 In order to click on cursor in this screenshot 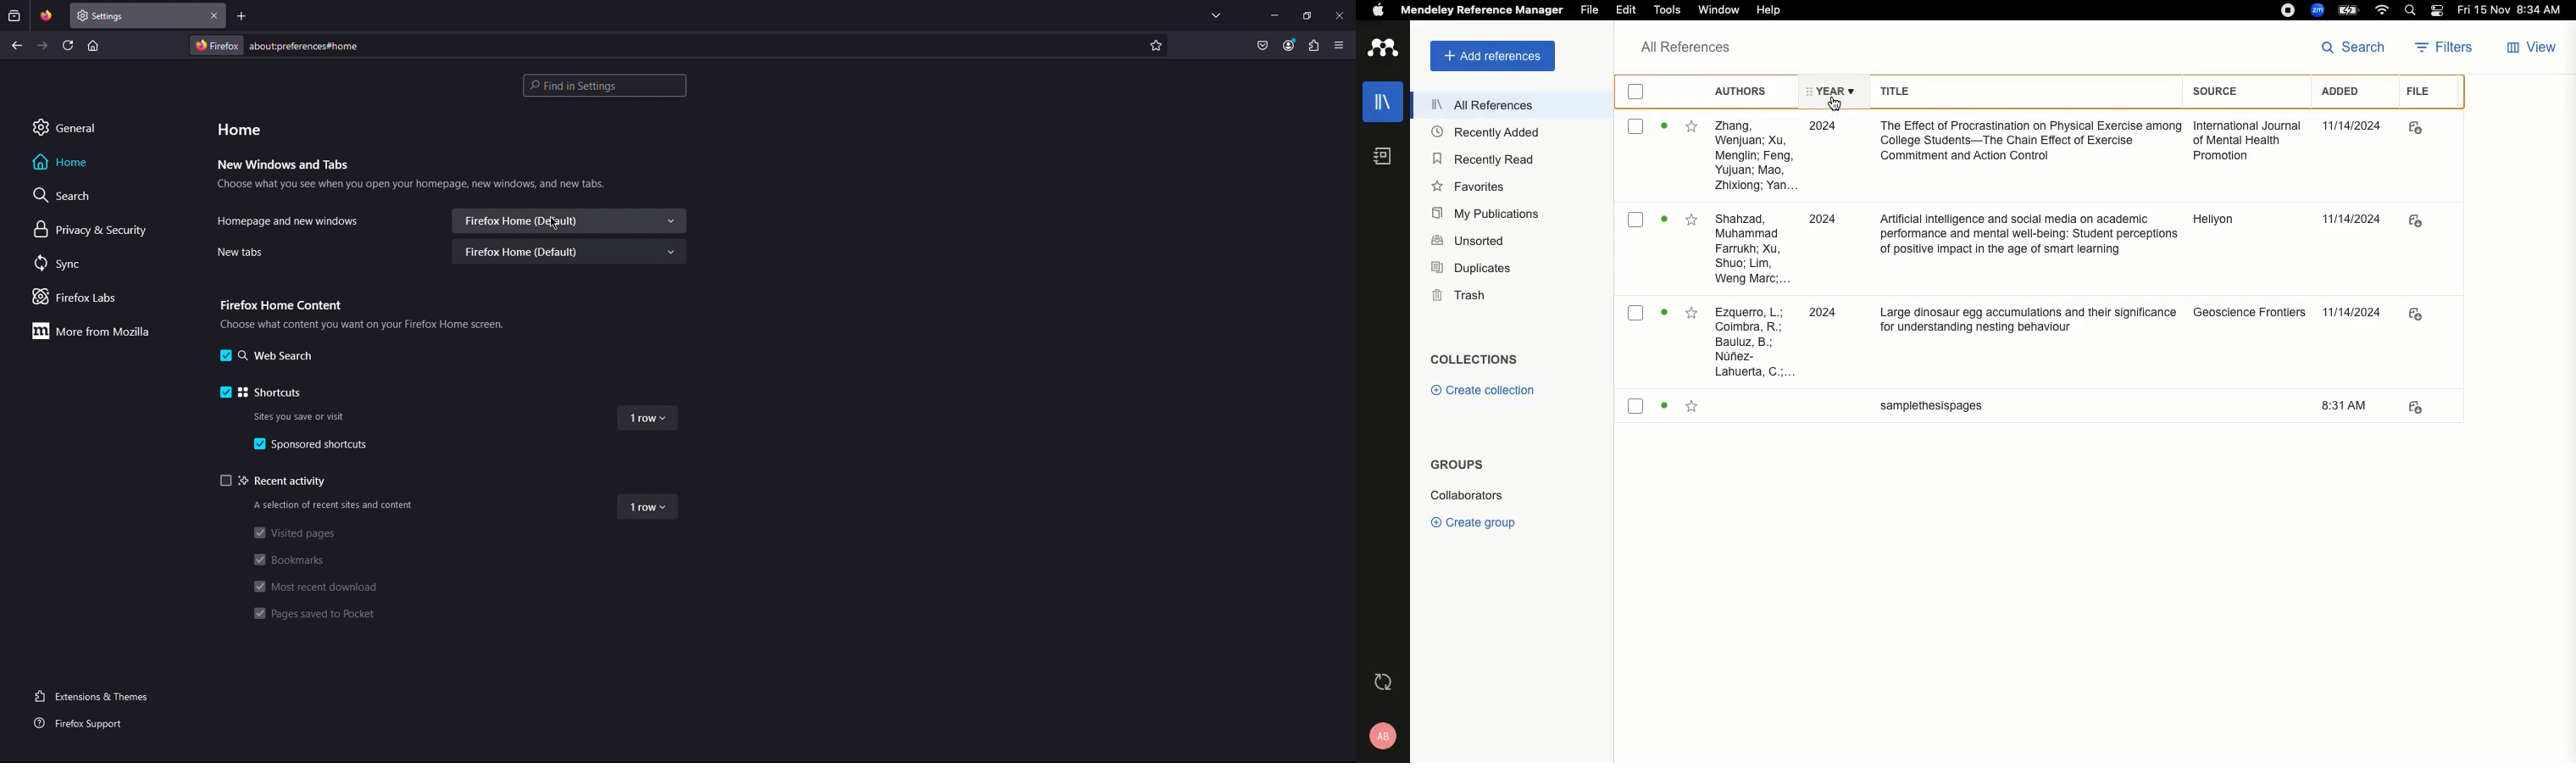, I will do `click(1837, 104)`.